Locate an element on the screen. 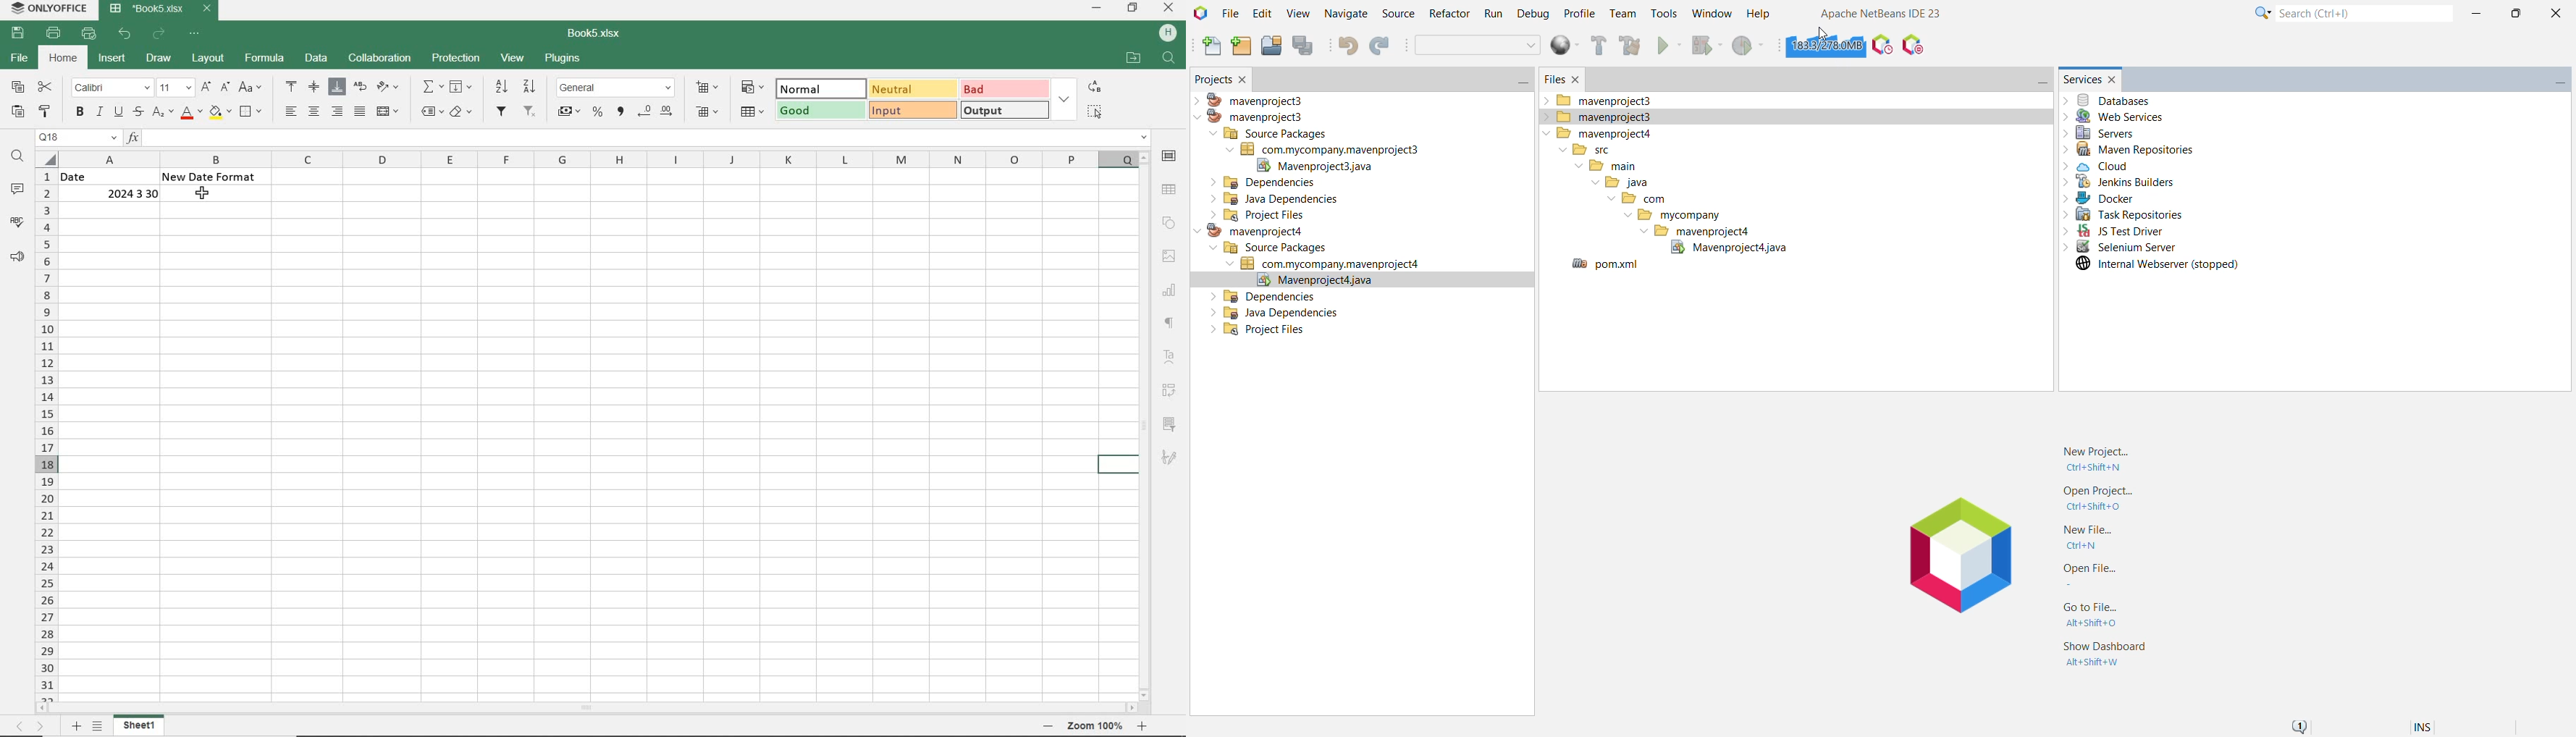 This screenshot has height=756, width=2576. SAVE is located at coordinates (18, 32).